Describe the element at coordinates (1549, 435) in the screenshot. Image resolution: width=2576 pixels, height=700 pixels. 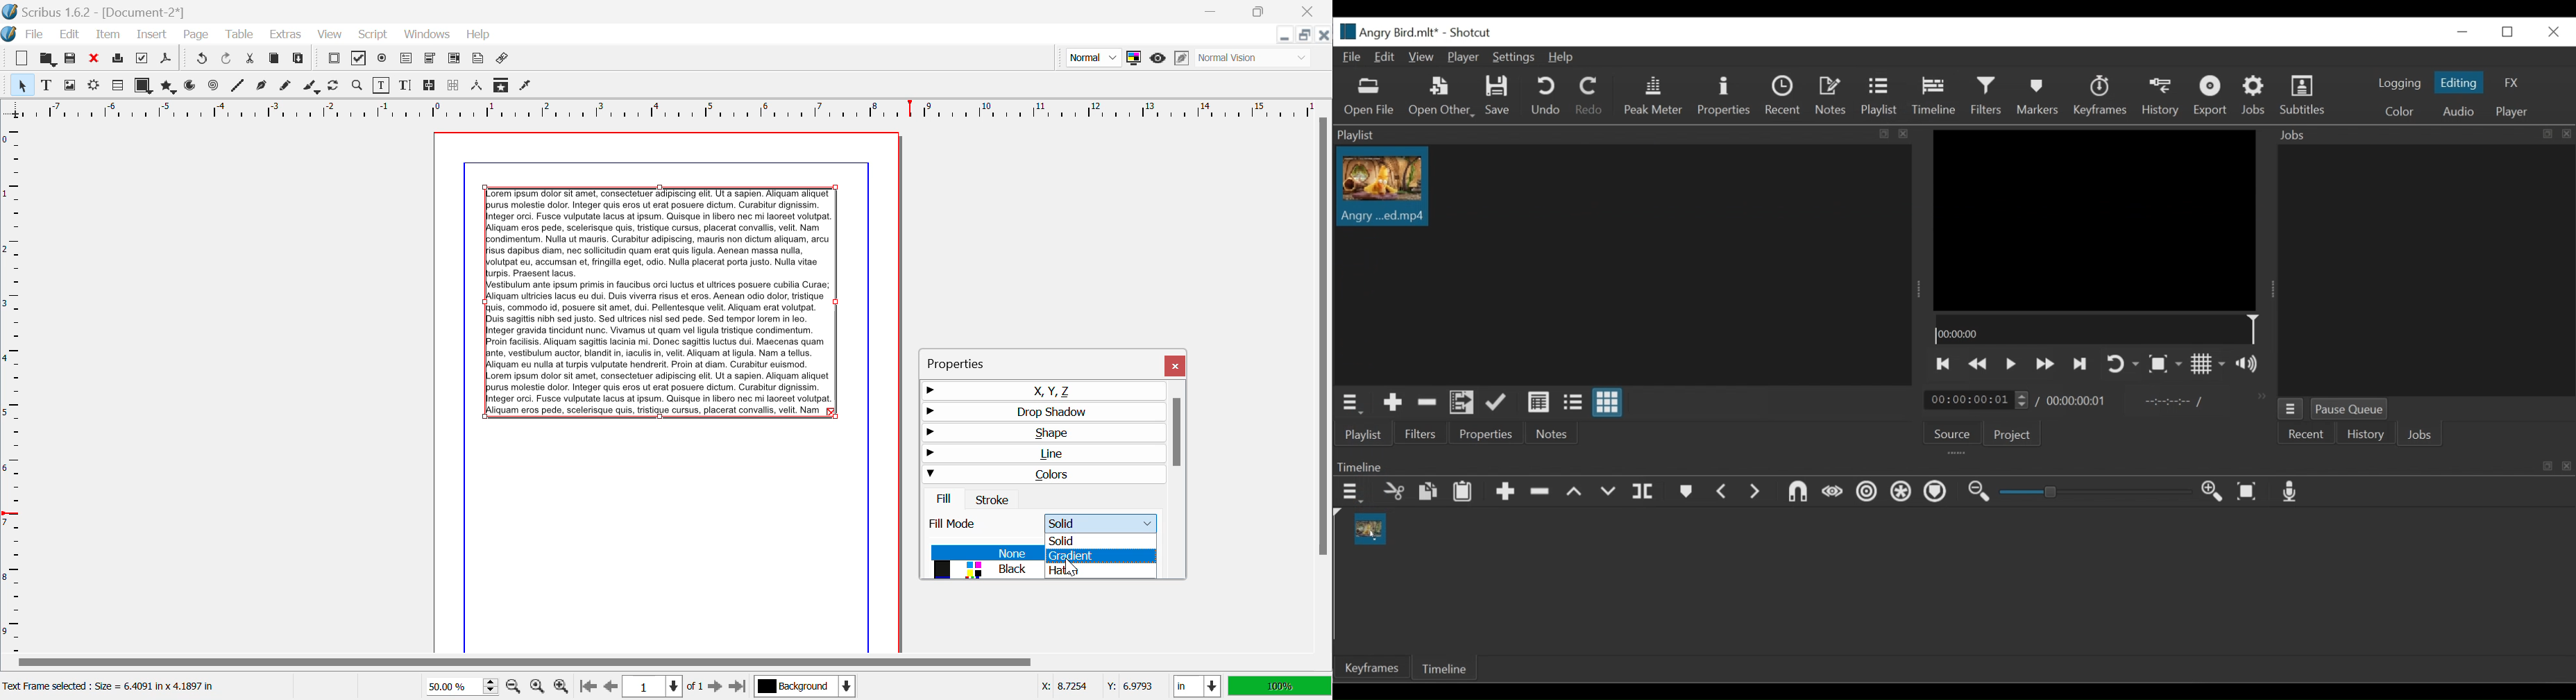
I see `Notes` at that location.